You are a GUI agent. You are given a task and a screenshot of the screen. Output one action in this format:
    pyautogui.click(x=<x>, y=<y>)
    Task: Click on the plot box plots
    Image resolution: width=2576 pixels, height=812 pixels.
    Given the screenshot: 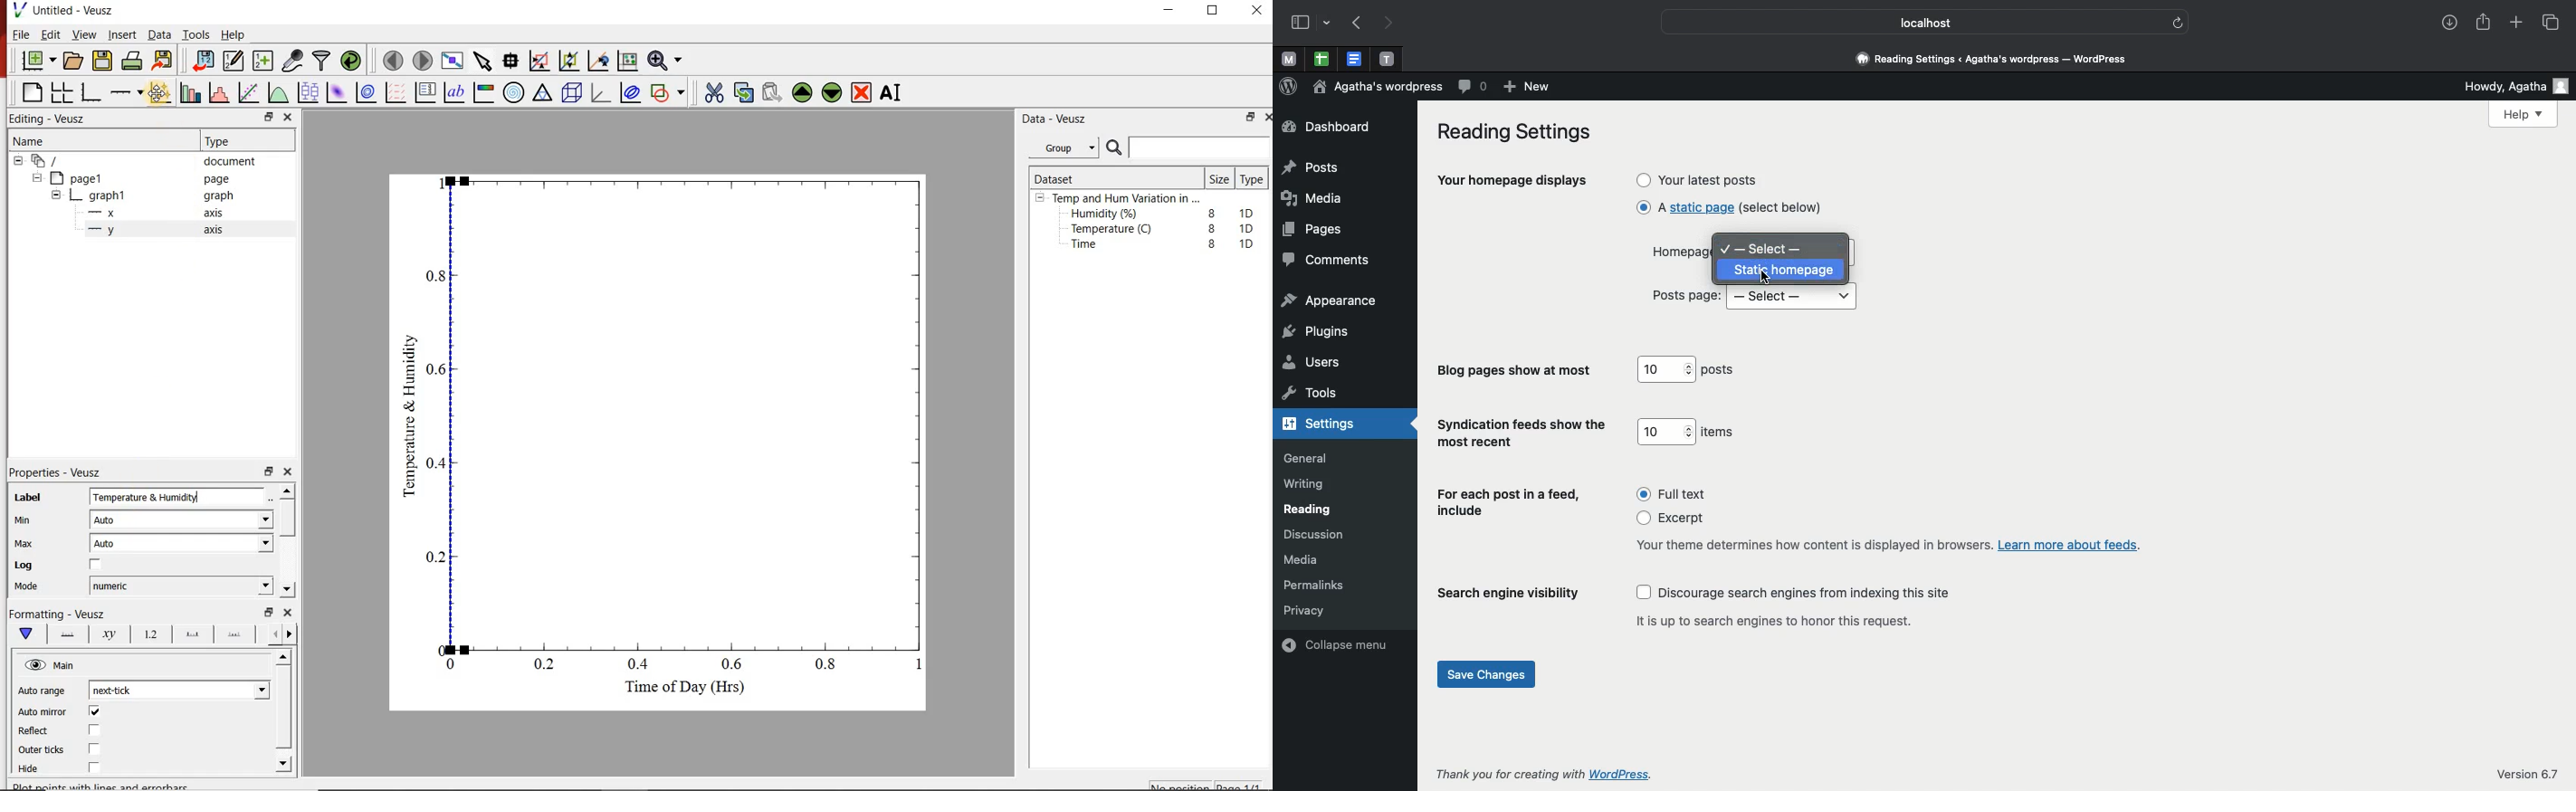 What is the action you would take?
    pyautogui.click(x=308, y=93)
    